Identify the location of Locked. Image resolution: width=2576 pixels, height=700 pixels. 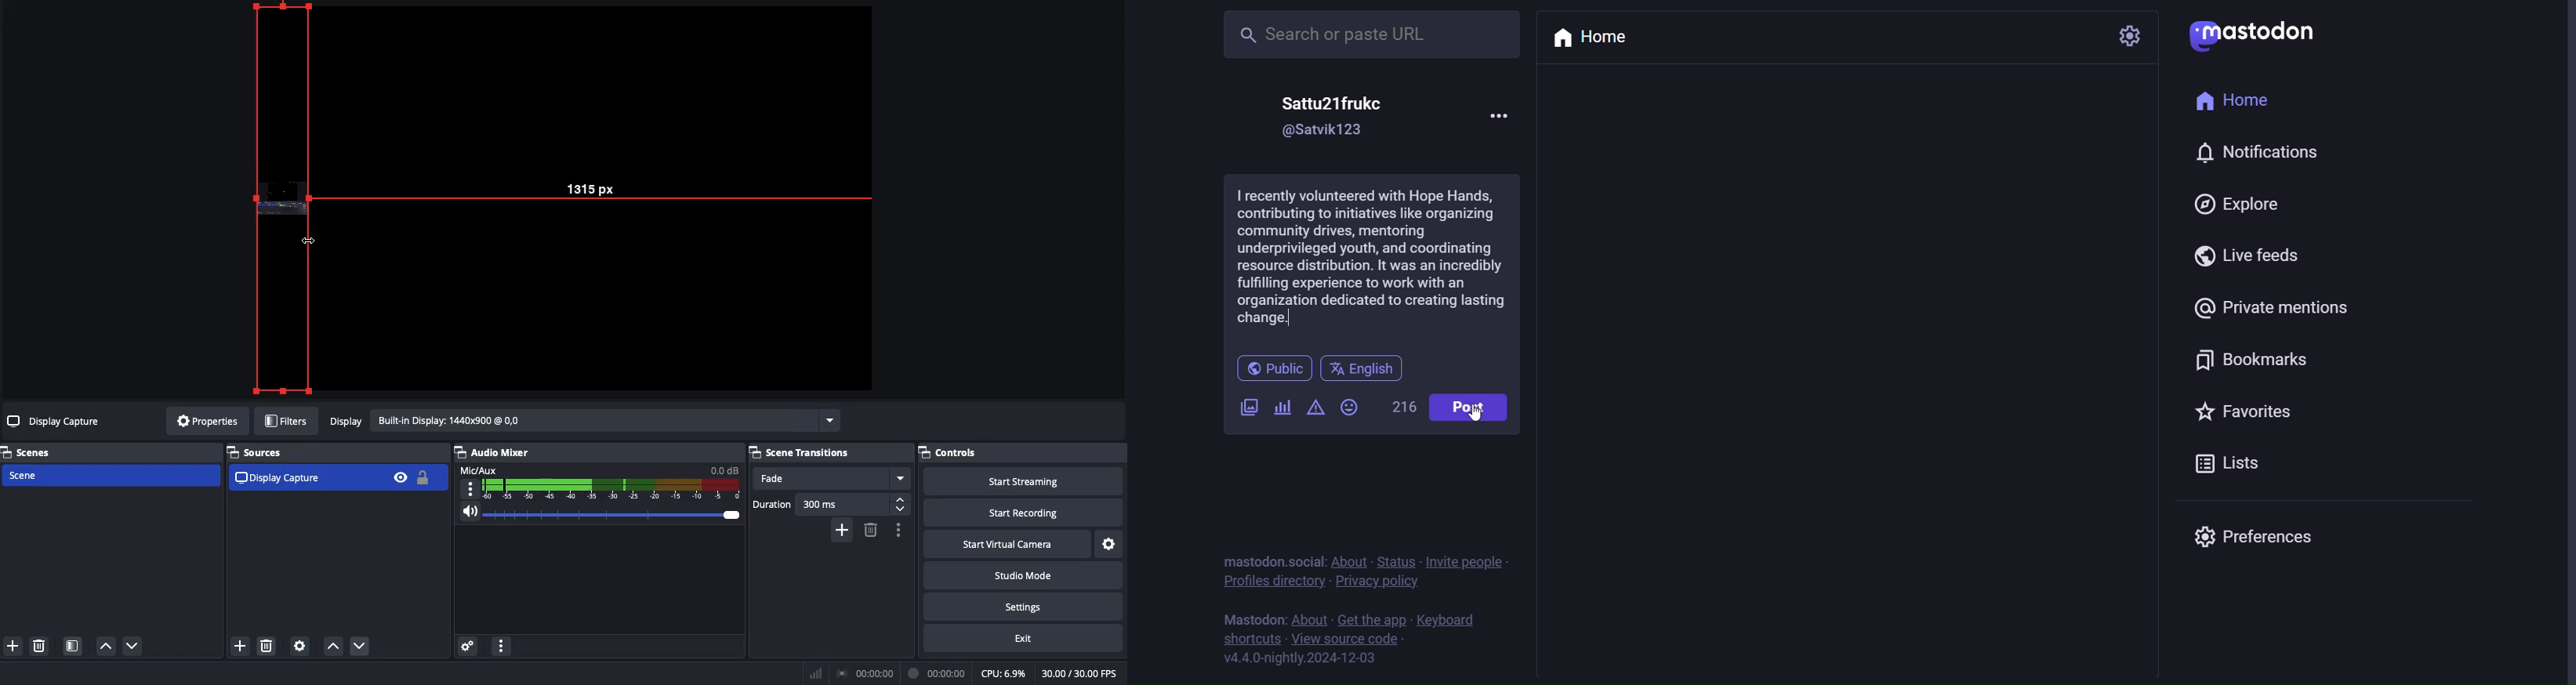
(421, 477).